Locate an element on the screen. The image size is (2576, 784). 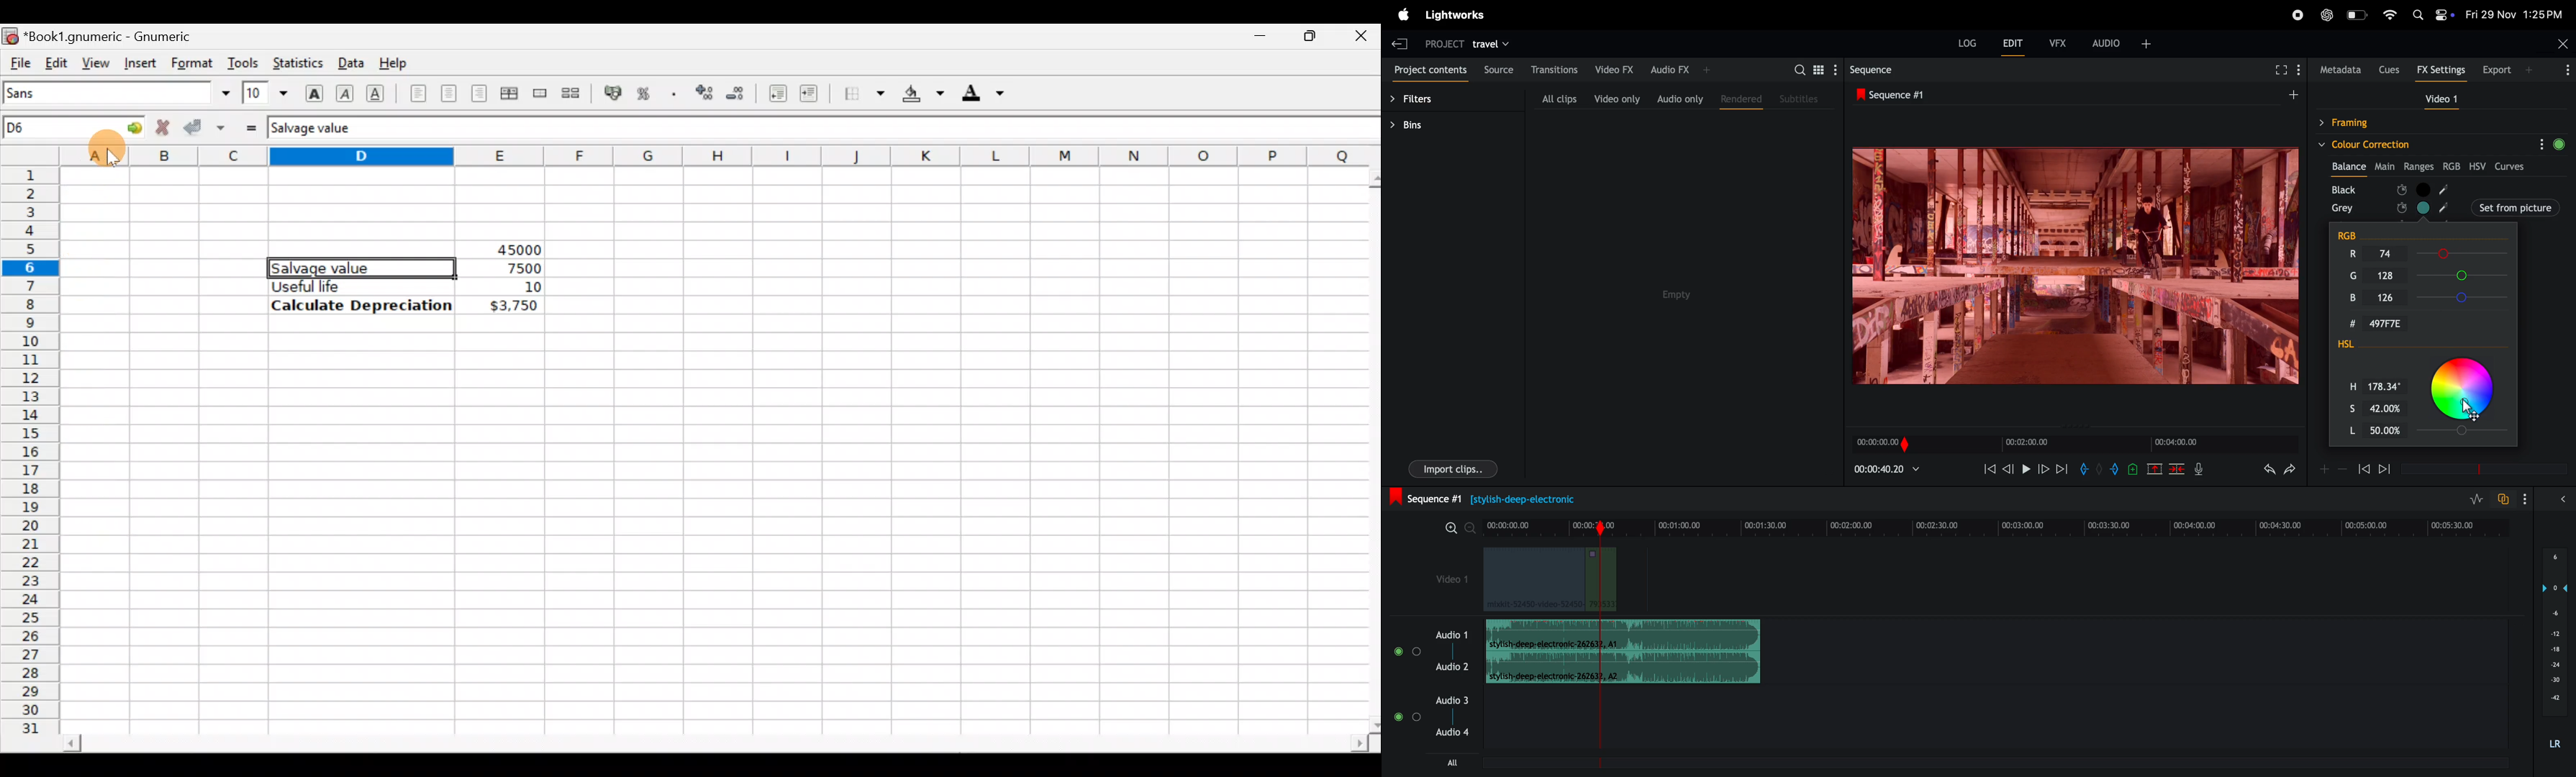
Bold is located at coordinates (314, 91).